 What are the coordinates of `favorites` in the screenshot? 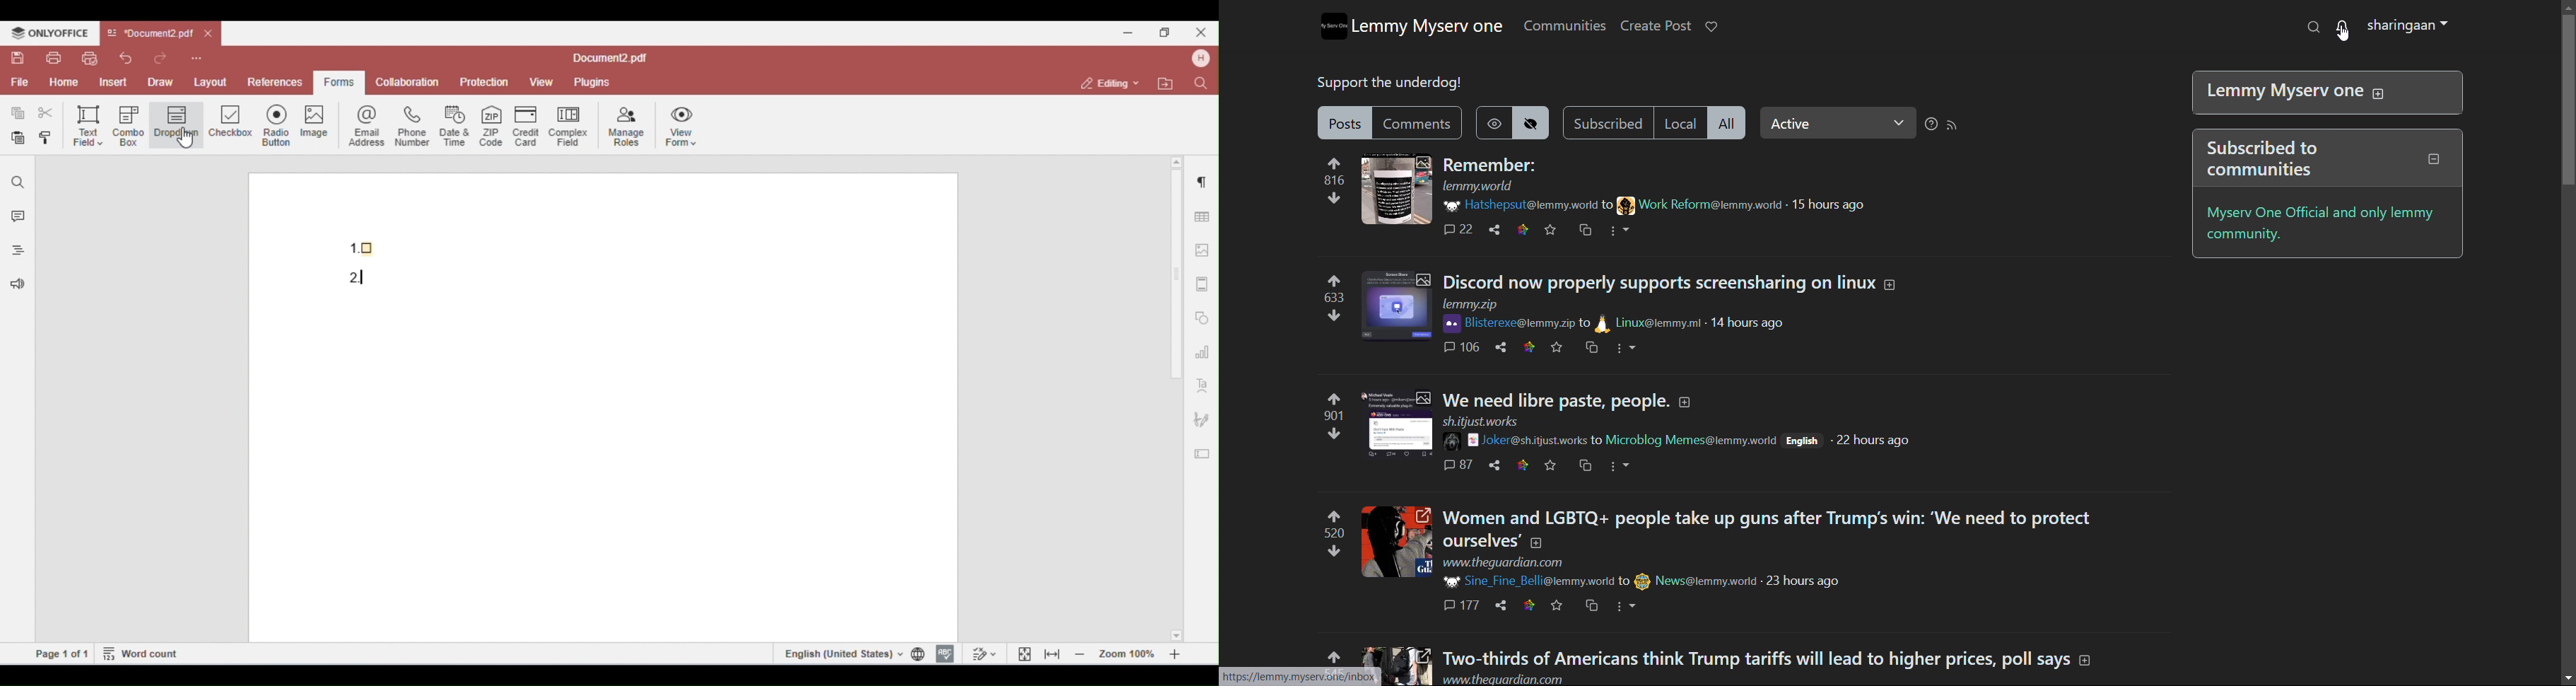 It's located at (1556, 606).